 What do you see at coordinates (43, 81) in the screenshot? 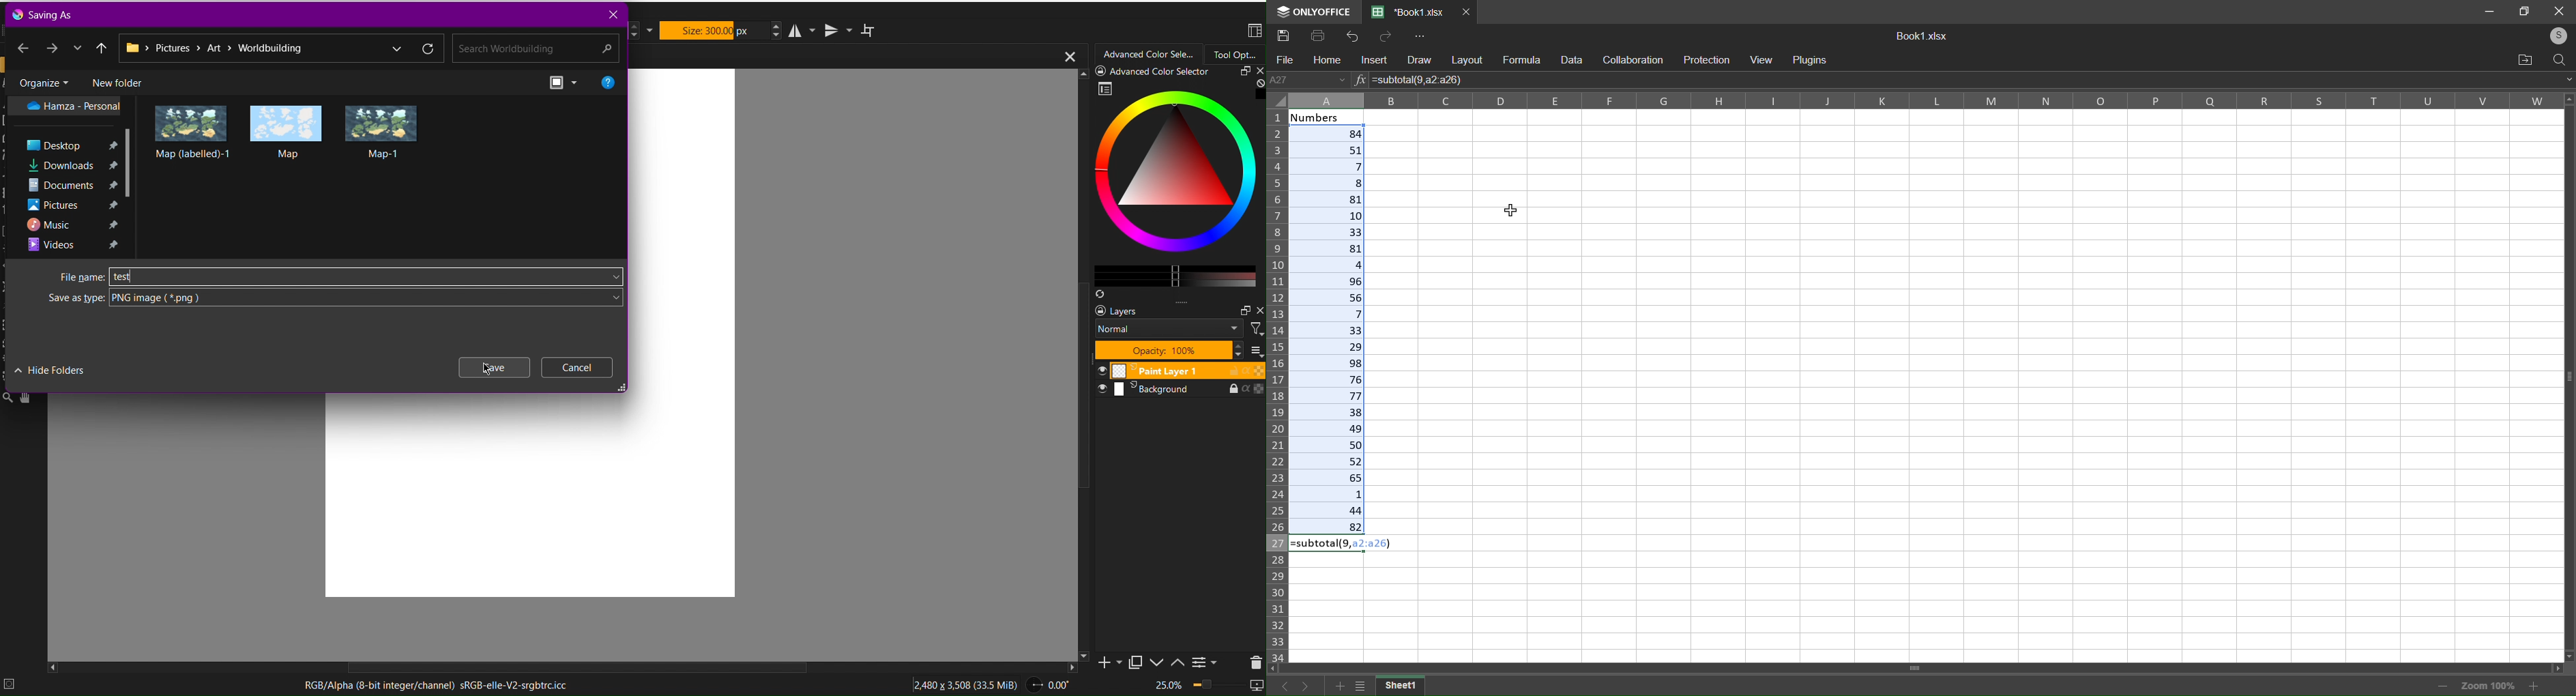
I see `Organize` at bounding box center [43, 81].